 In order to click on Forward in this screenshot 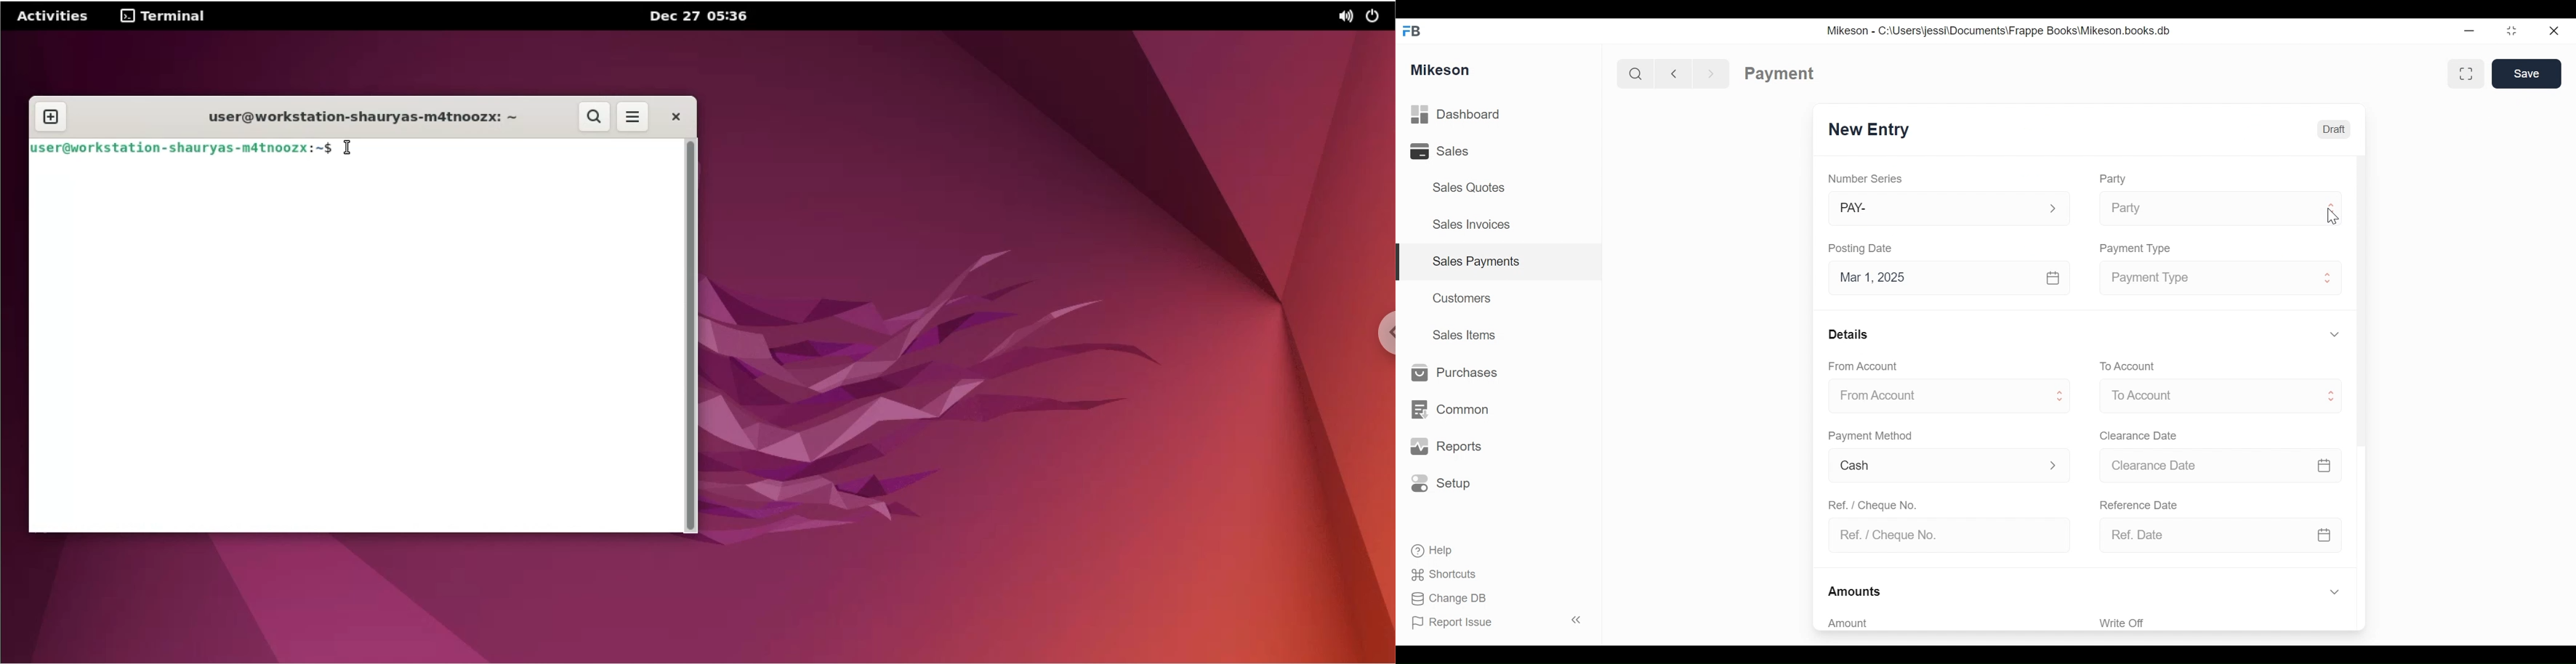, I will do `click(1715, 73)`.